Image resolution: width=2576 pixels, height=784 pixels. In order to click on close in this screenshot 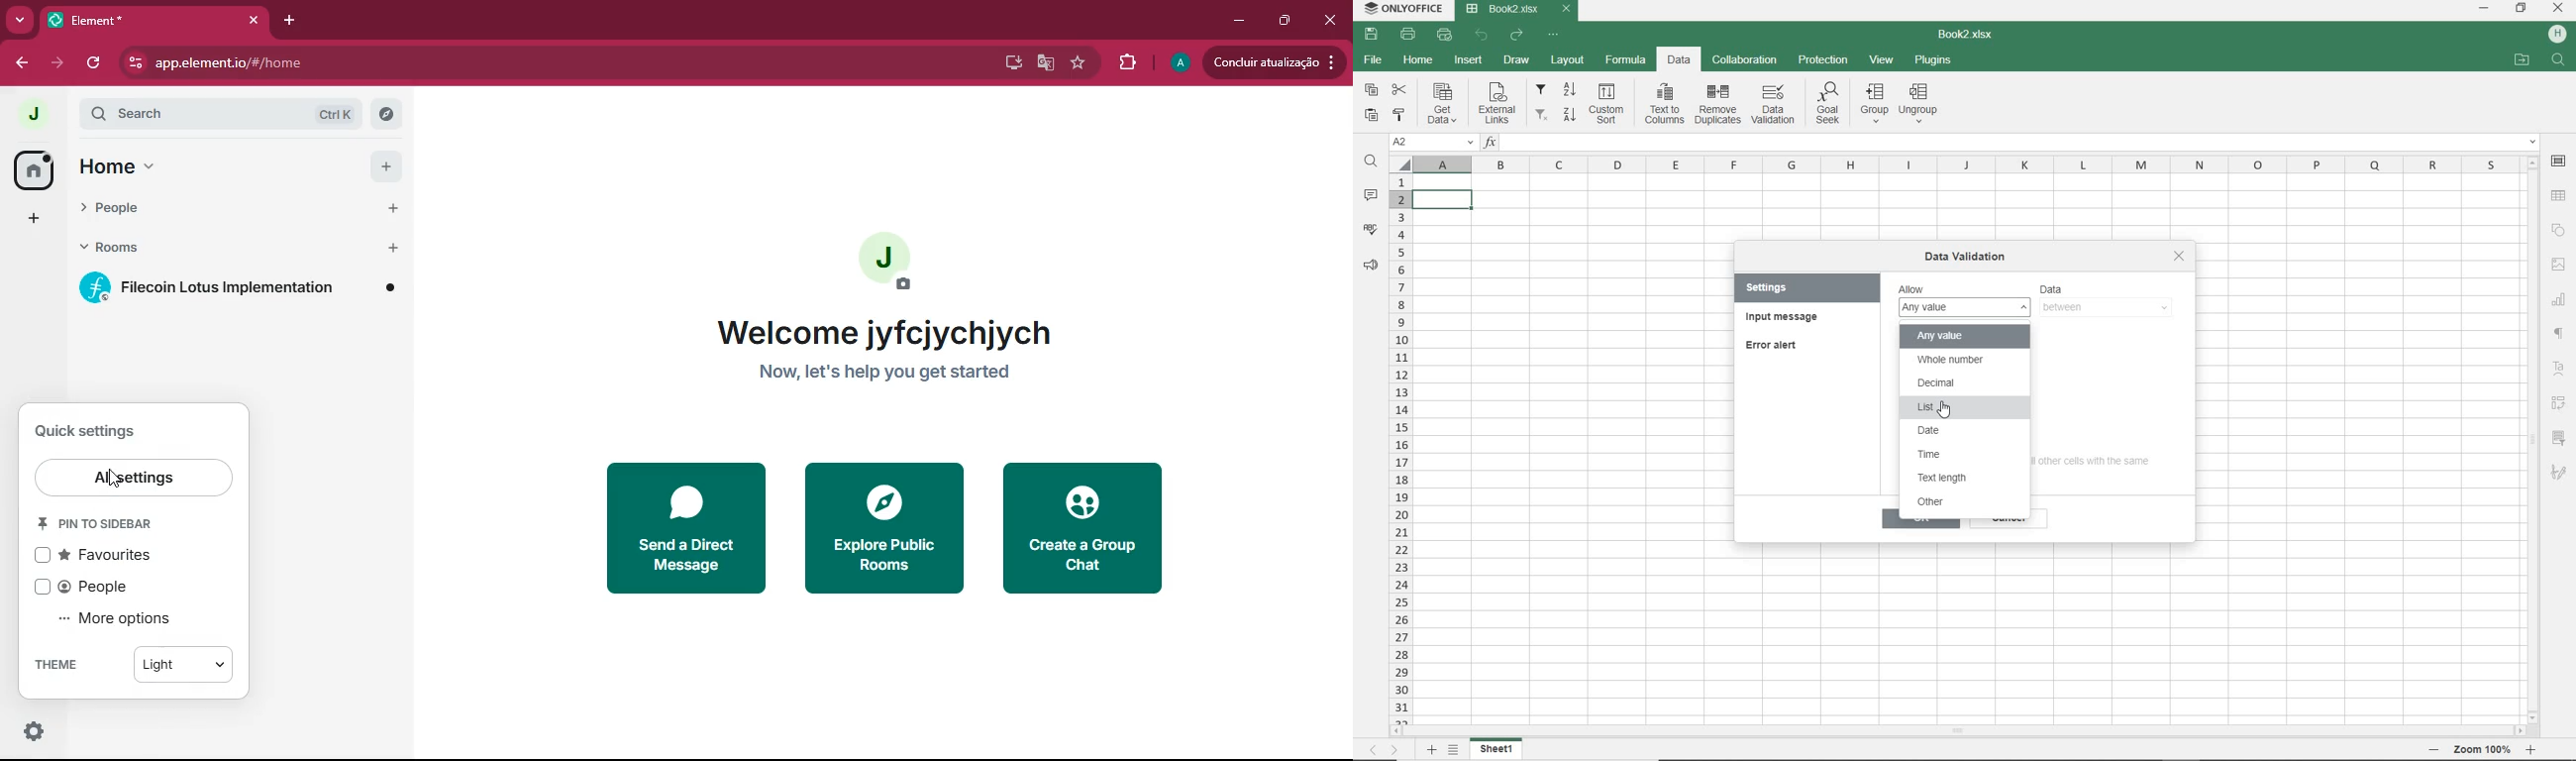, I will do `click(1330, 19)`.